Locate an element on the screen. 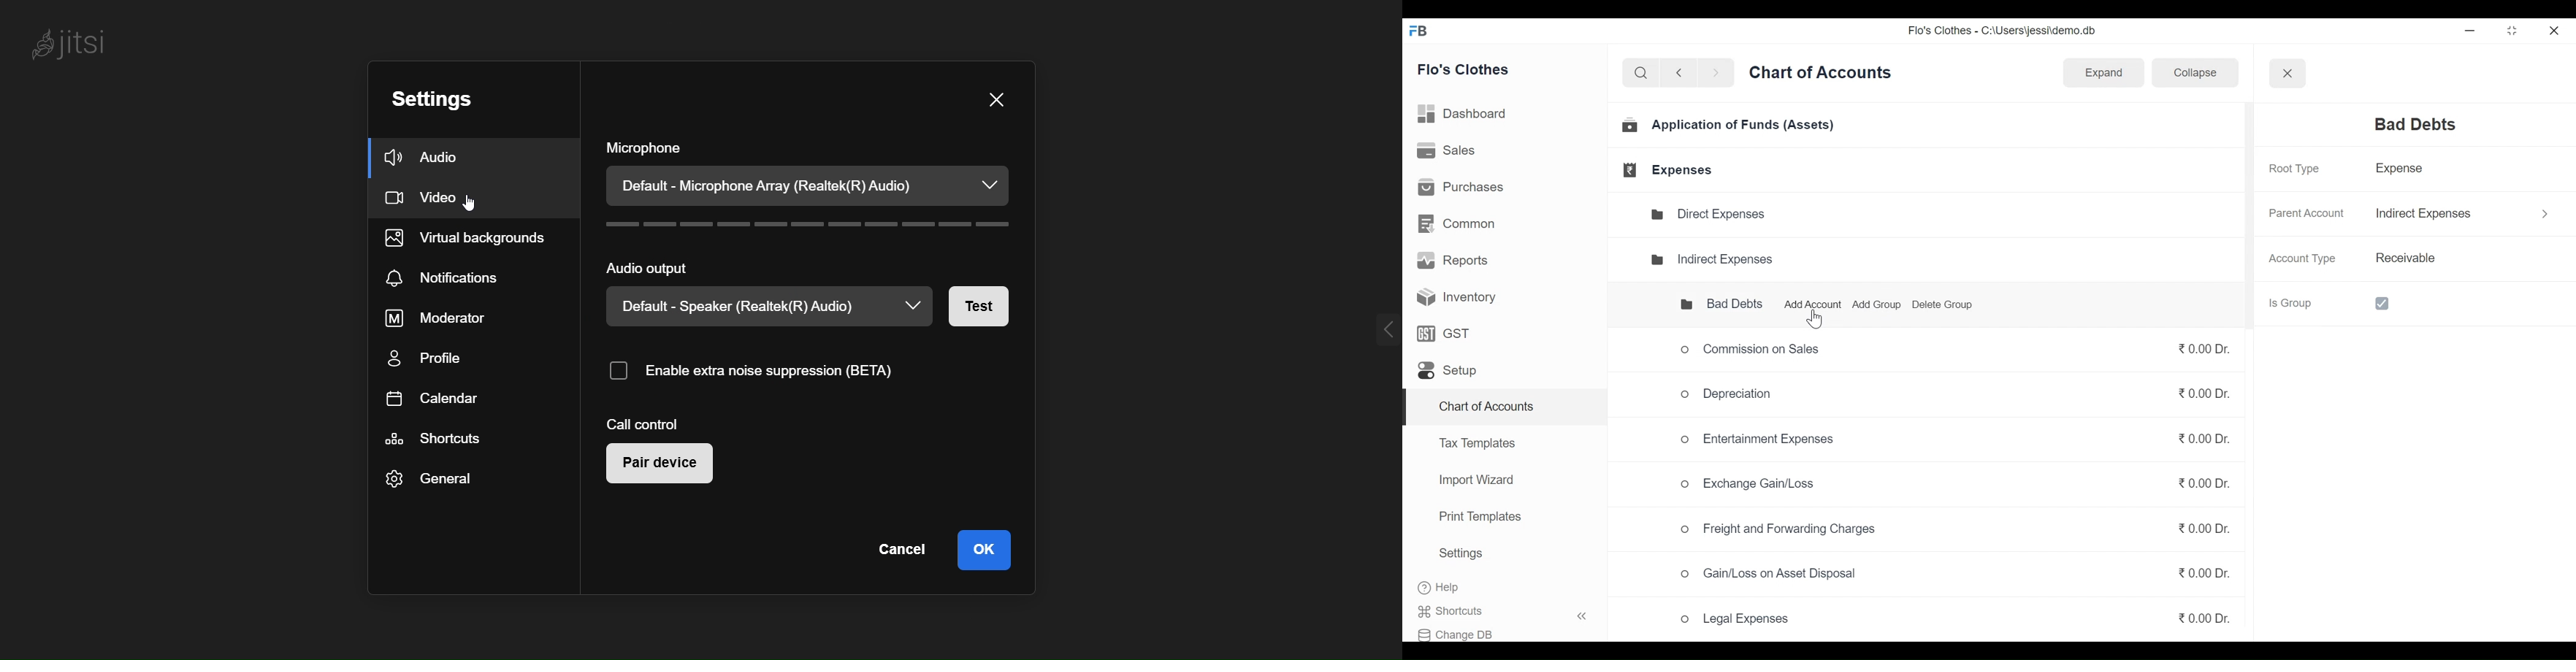 The width and height of the screenshot is (2576, 672). Import Wizard is located at coordinates (1473, 482).